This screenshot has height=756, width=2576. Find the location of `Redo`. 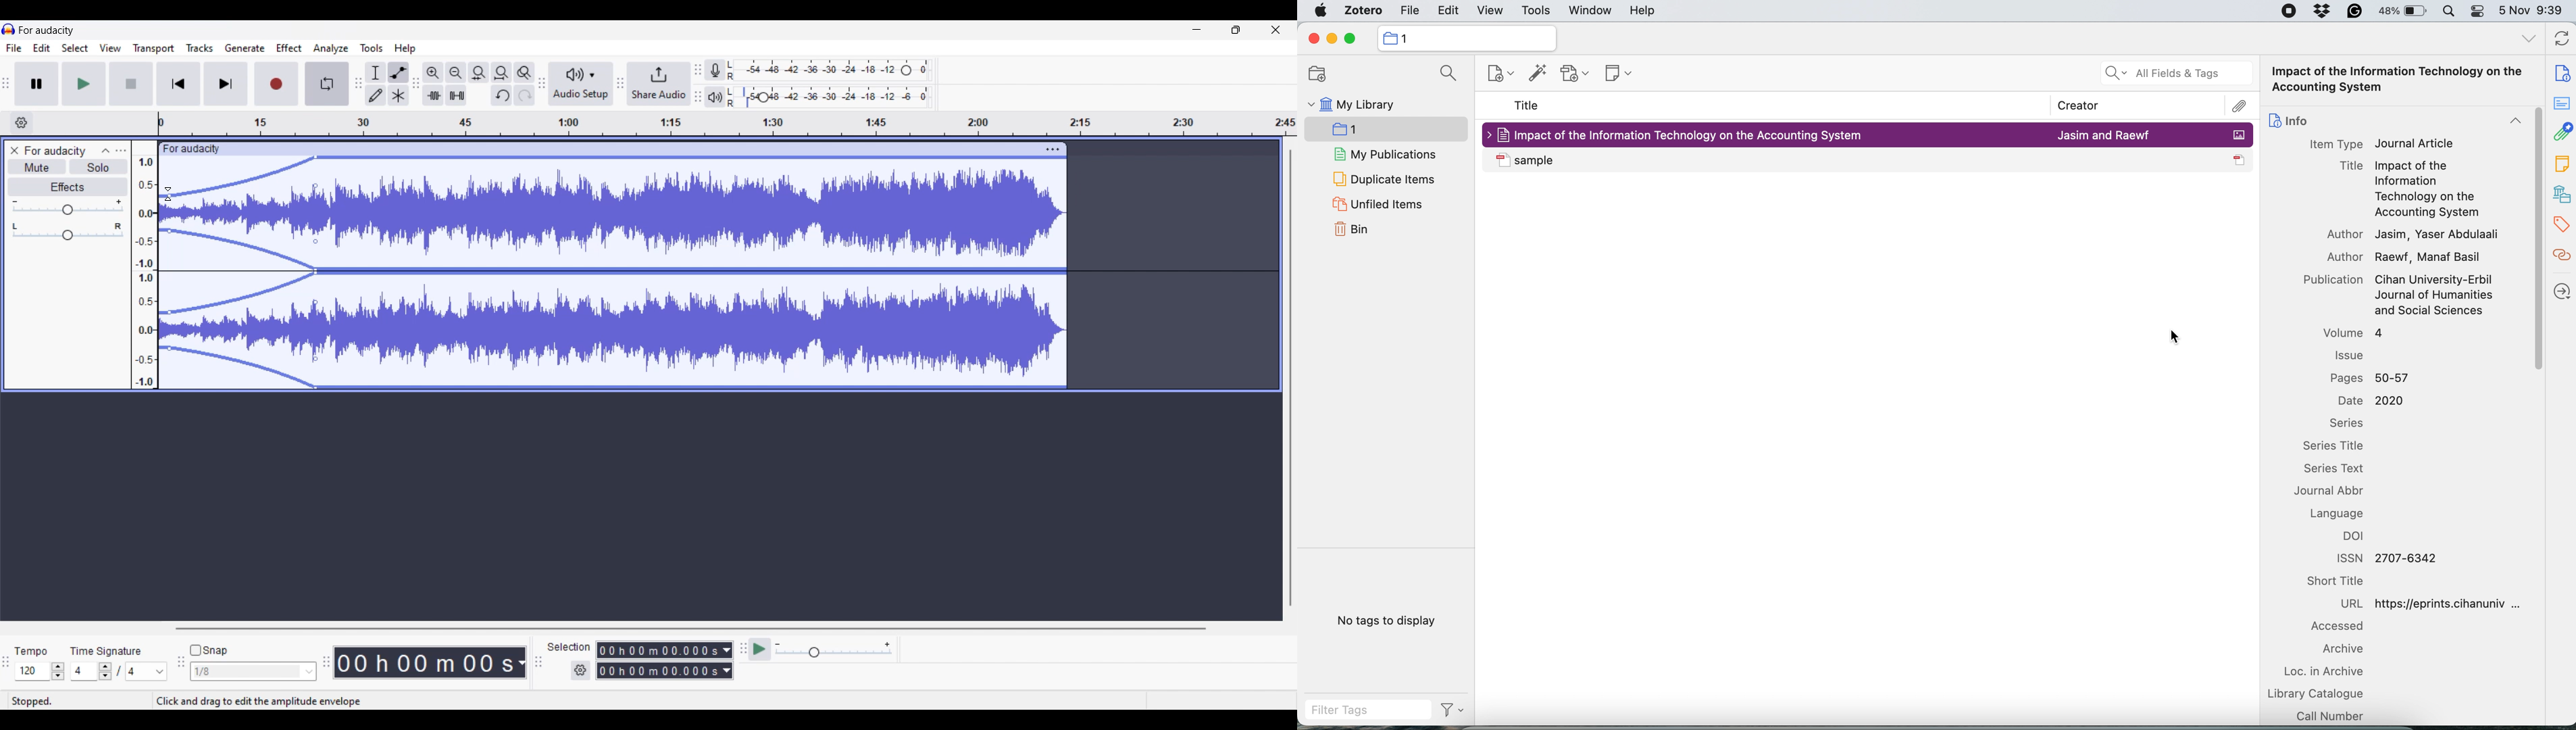

Redo is located at coordinates (525, 95).